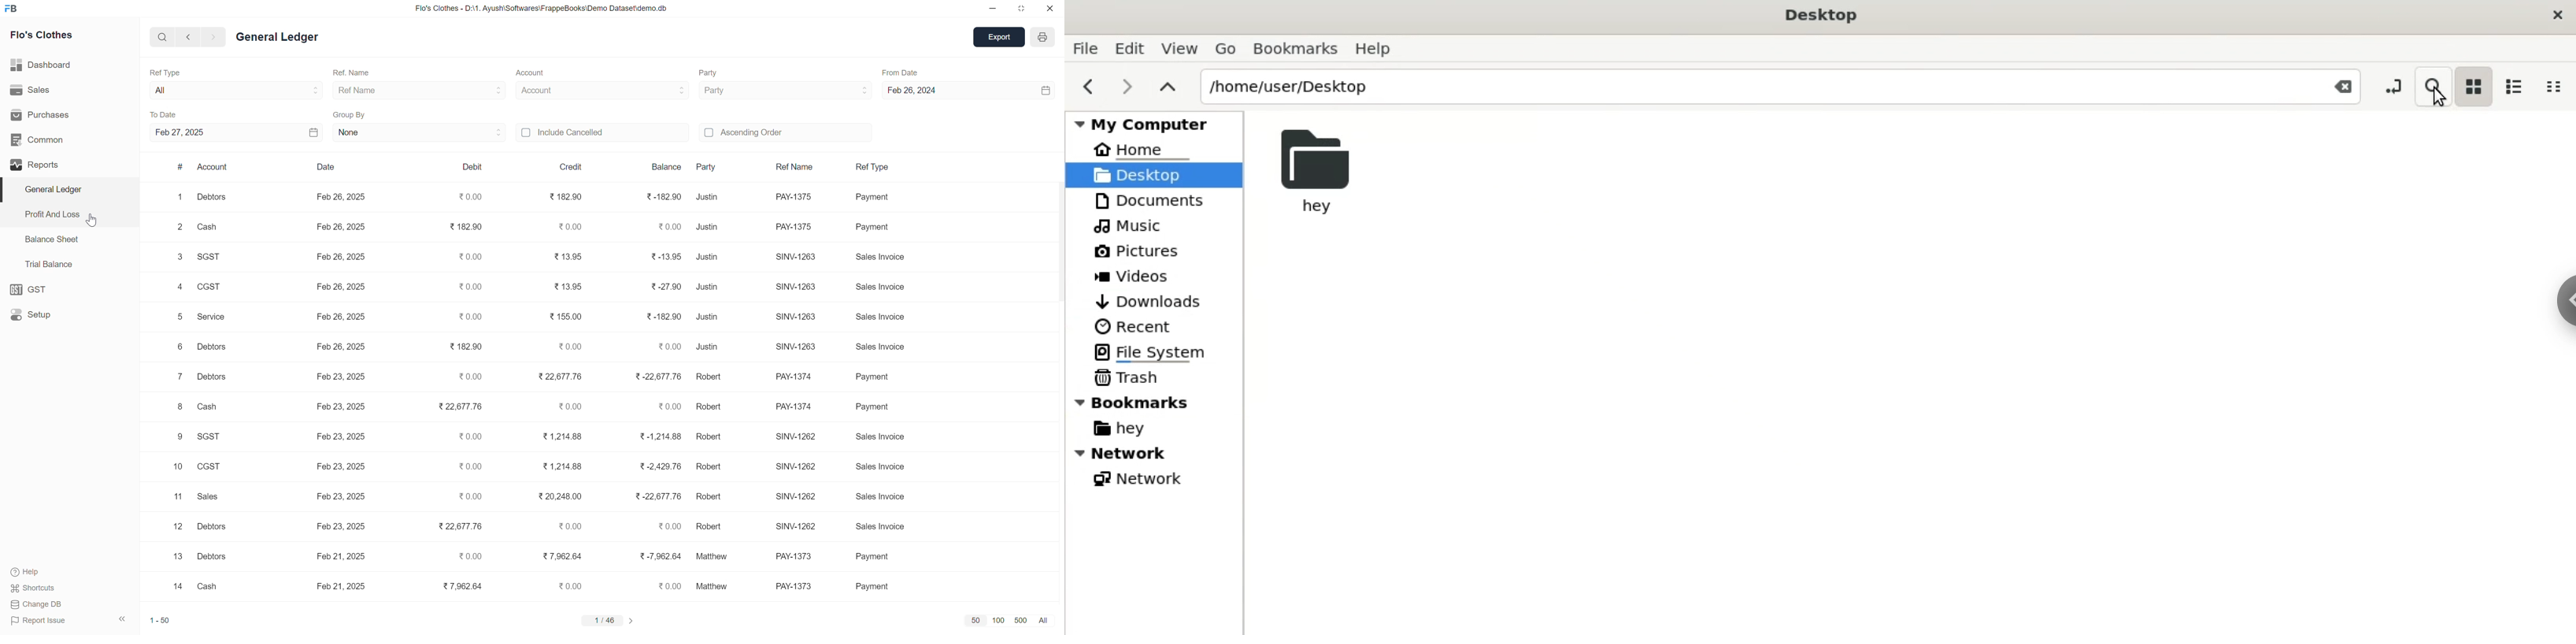 Image resolution: width=2576 pixels, height=644 pixels. I want to click on PAY-1374, so click(797, 378).